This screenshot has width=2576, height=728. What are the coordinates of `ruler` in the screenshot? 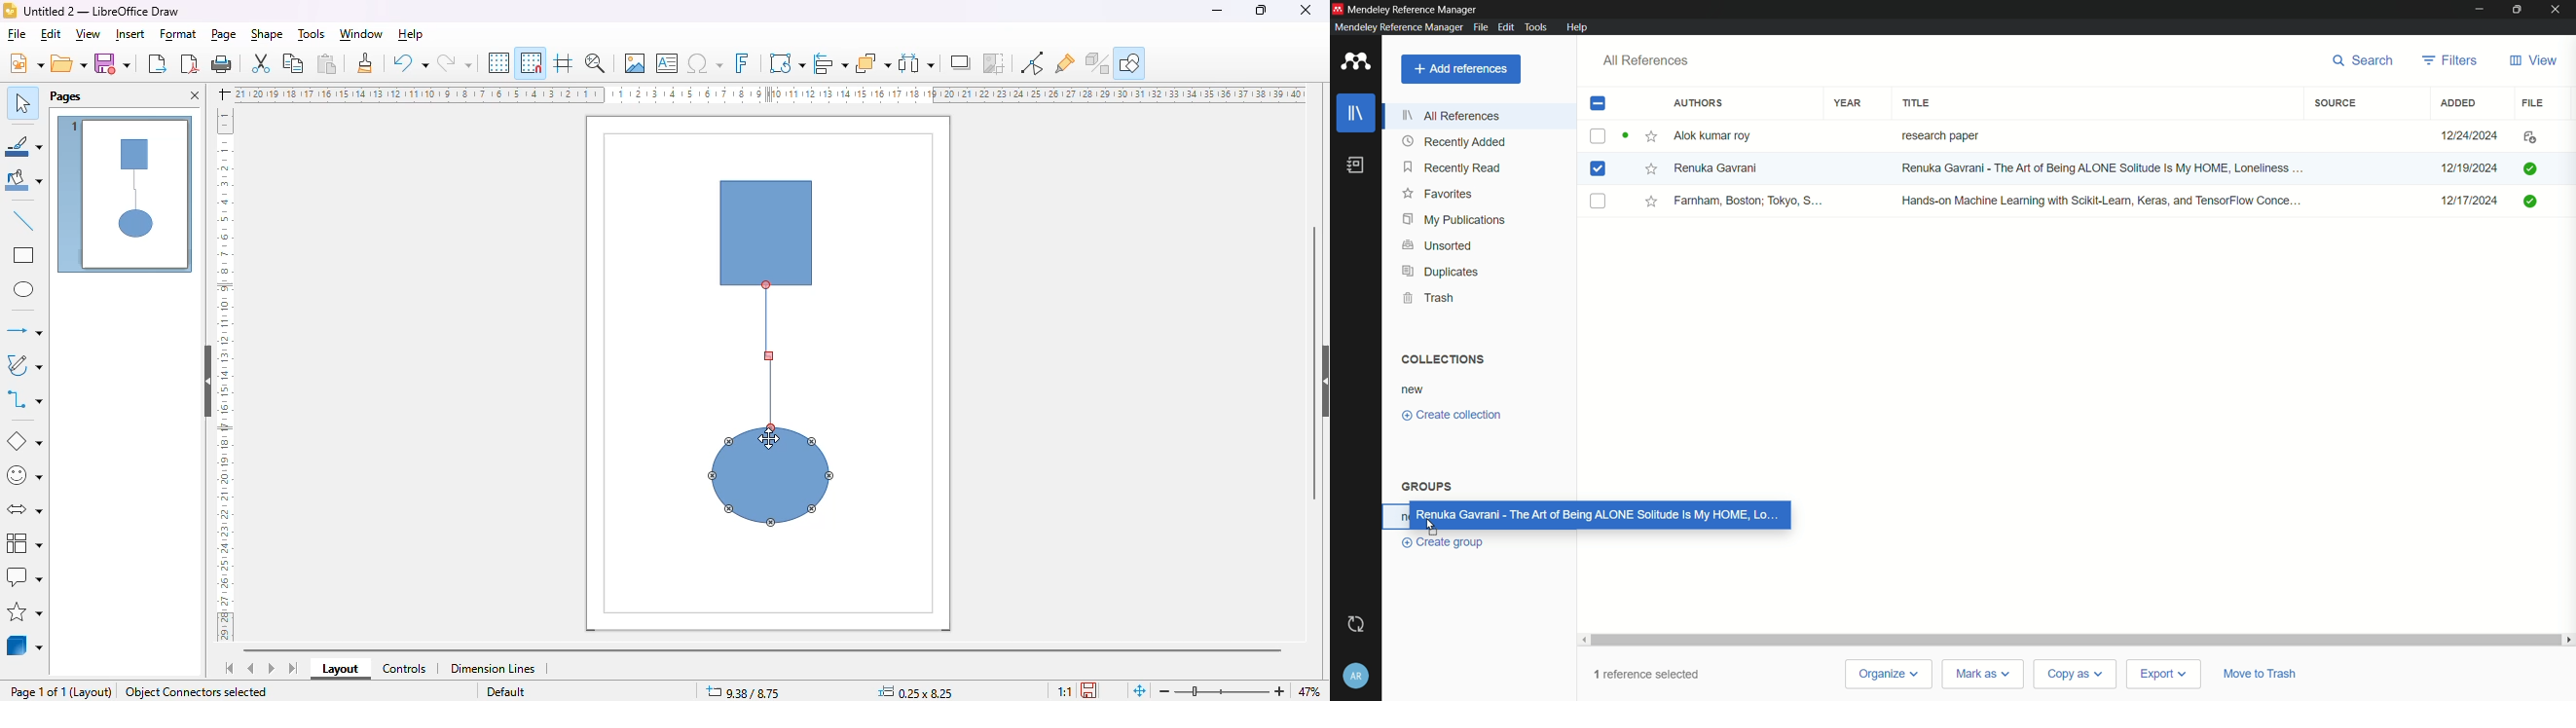 It's located at (770, 93).